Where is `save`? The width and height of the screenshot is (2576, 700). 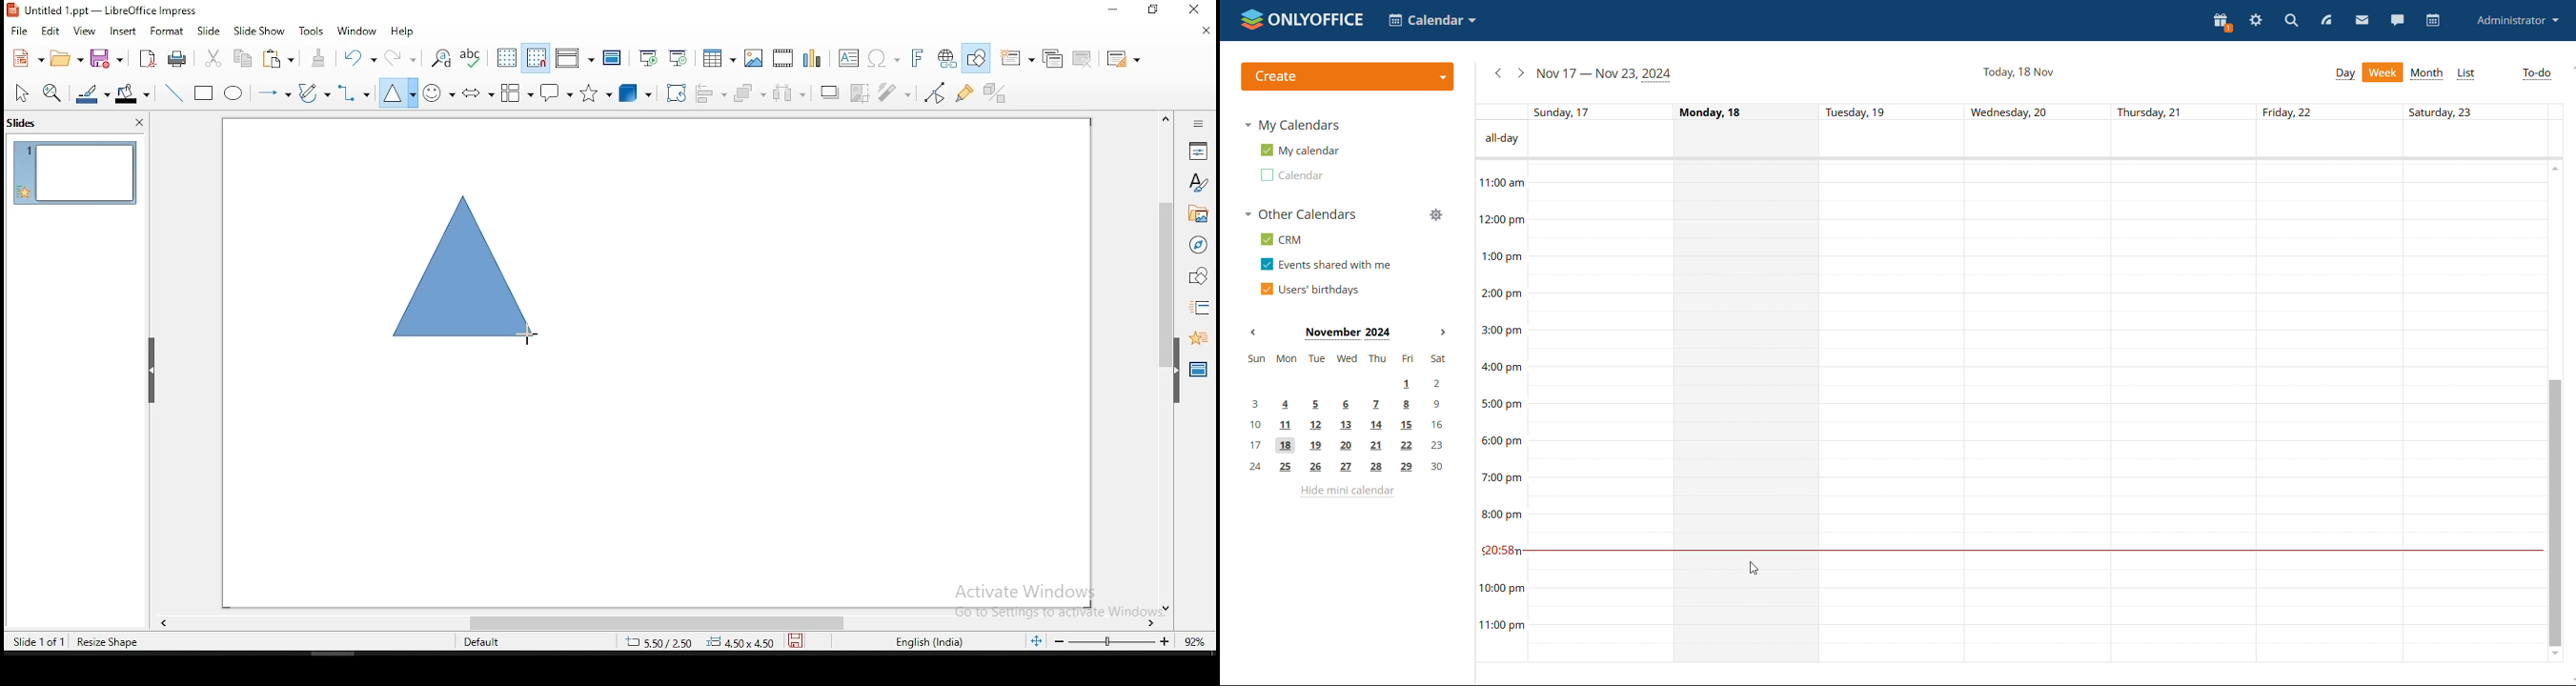 save is located at coordinates (110, 58).